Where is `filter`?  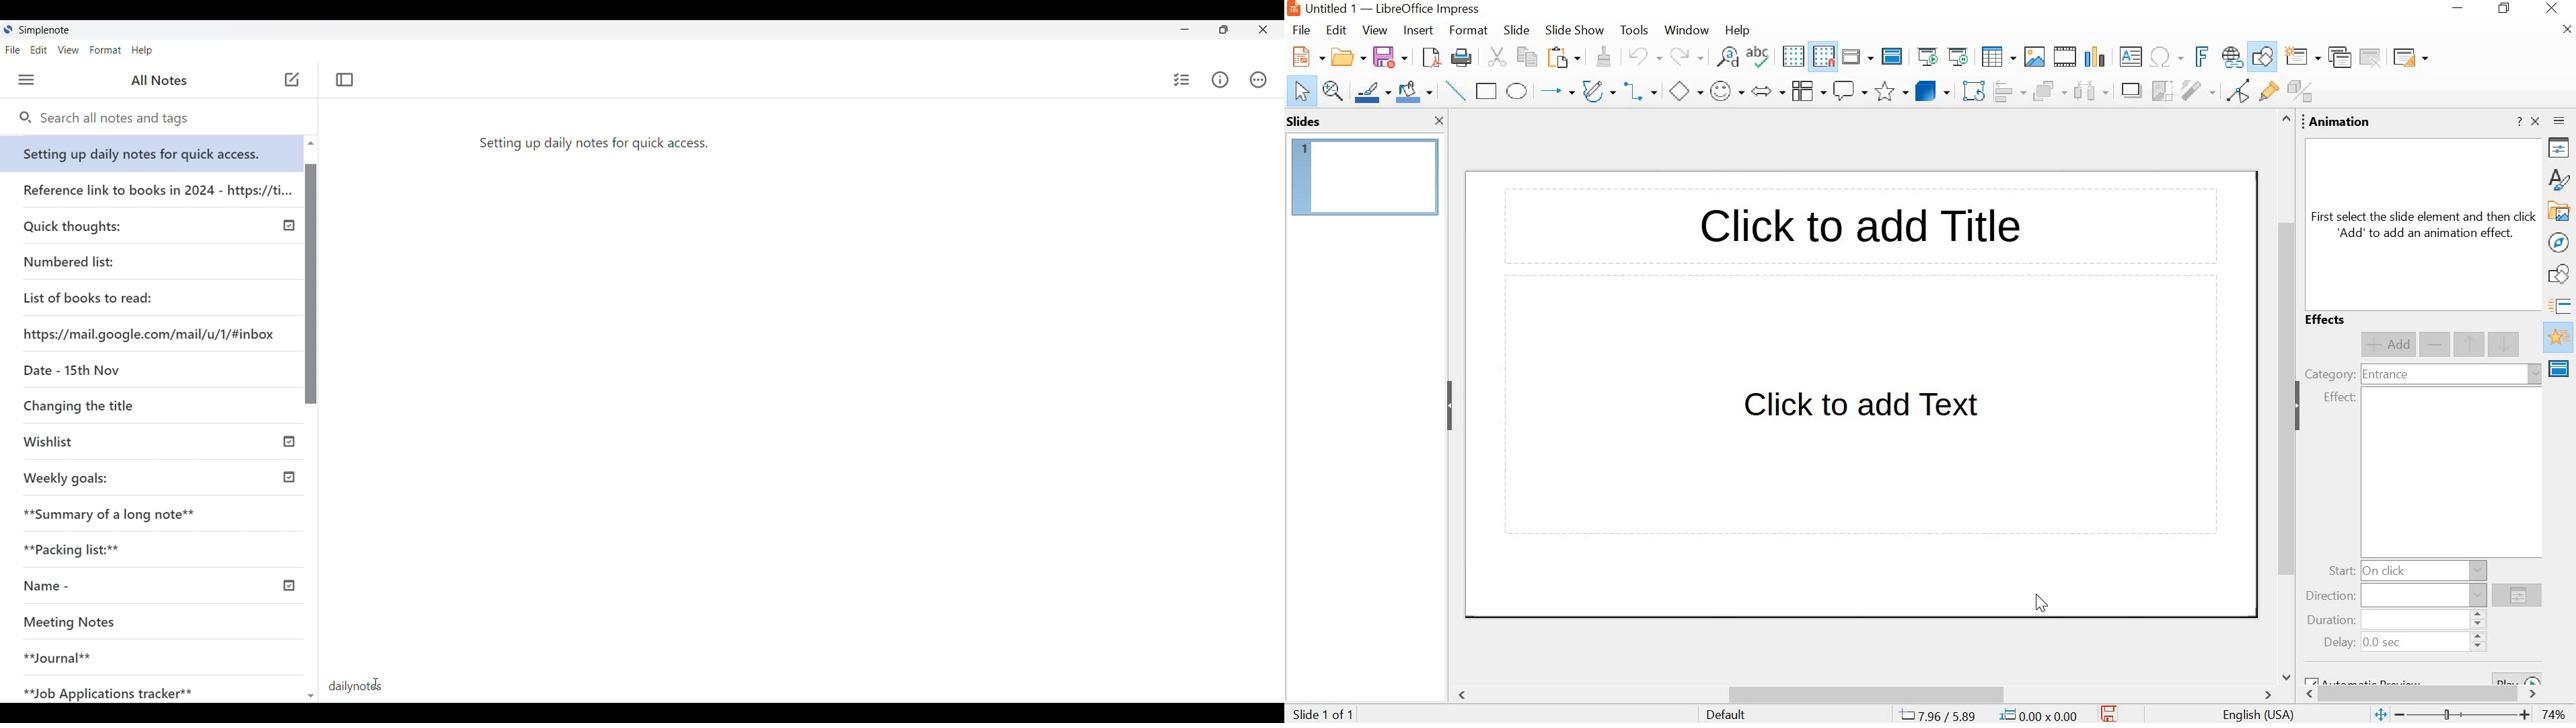
filter is located at coordinates (2197, 90).